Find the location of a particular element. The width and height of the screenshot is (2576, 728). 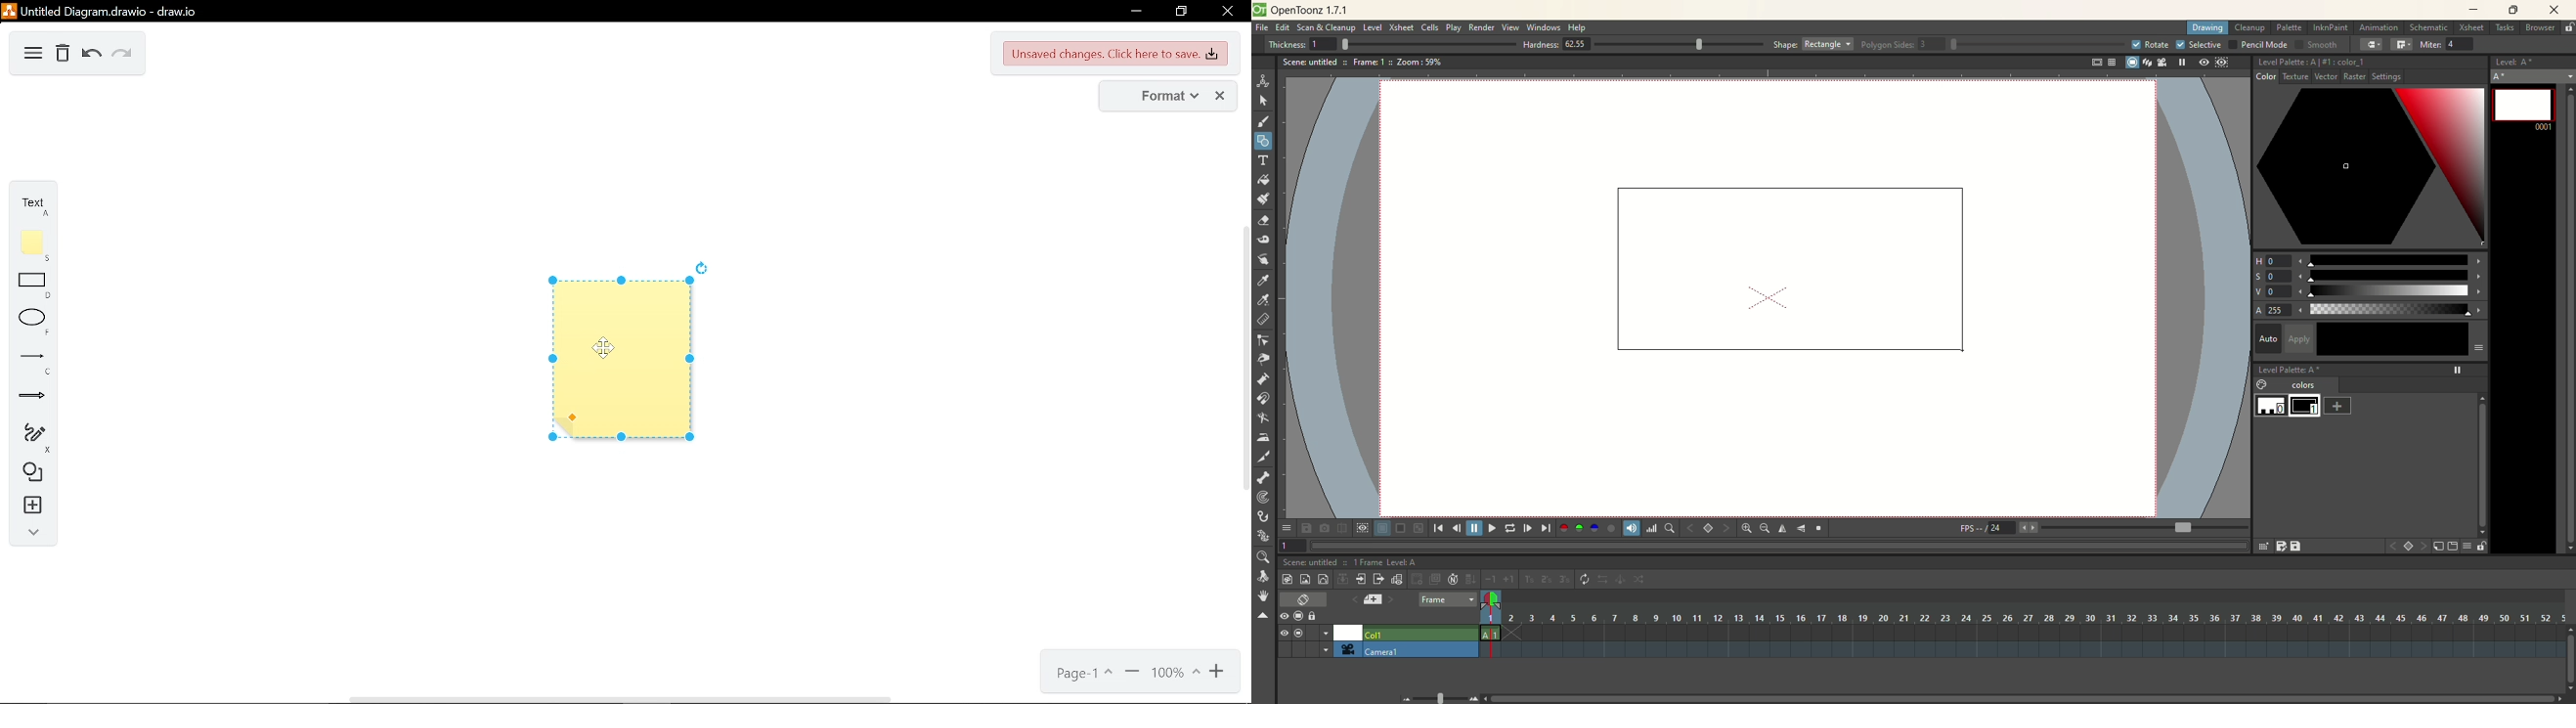

repeat is located at coordinates (1585, 580).